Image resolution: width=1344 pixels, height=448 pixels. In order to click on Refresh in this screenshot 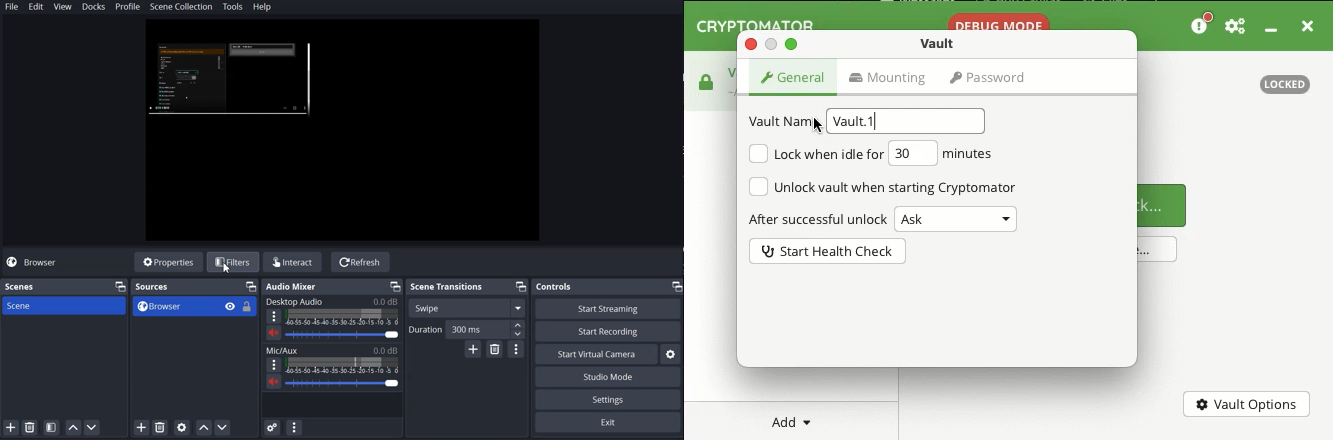, I will do `click(361, 262)`.